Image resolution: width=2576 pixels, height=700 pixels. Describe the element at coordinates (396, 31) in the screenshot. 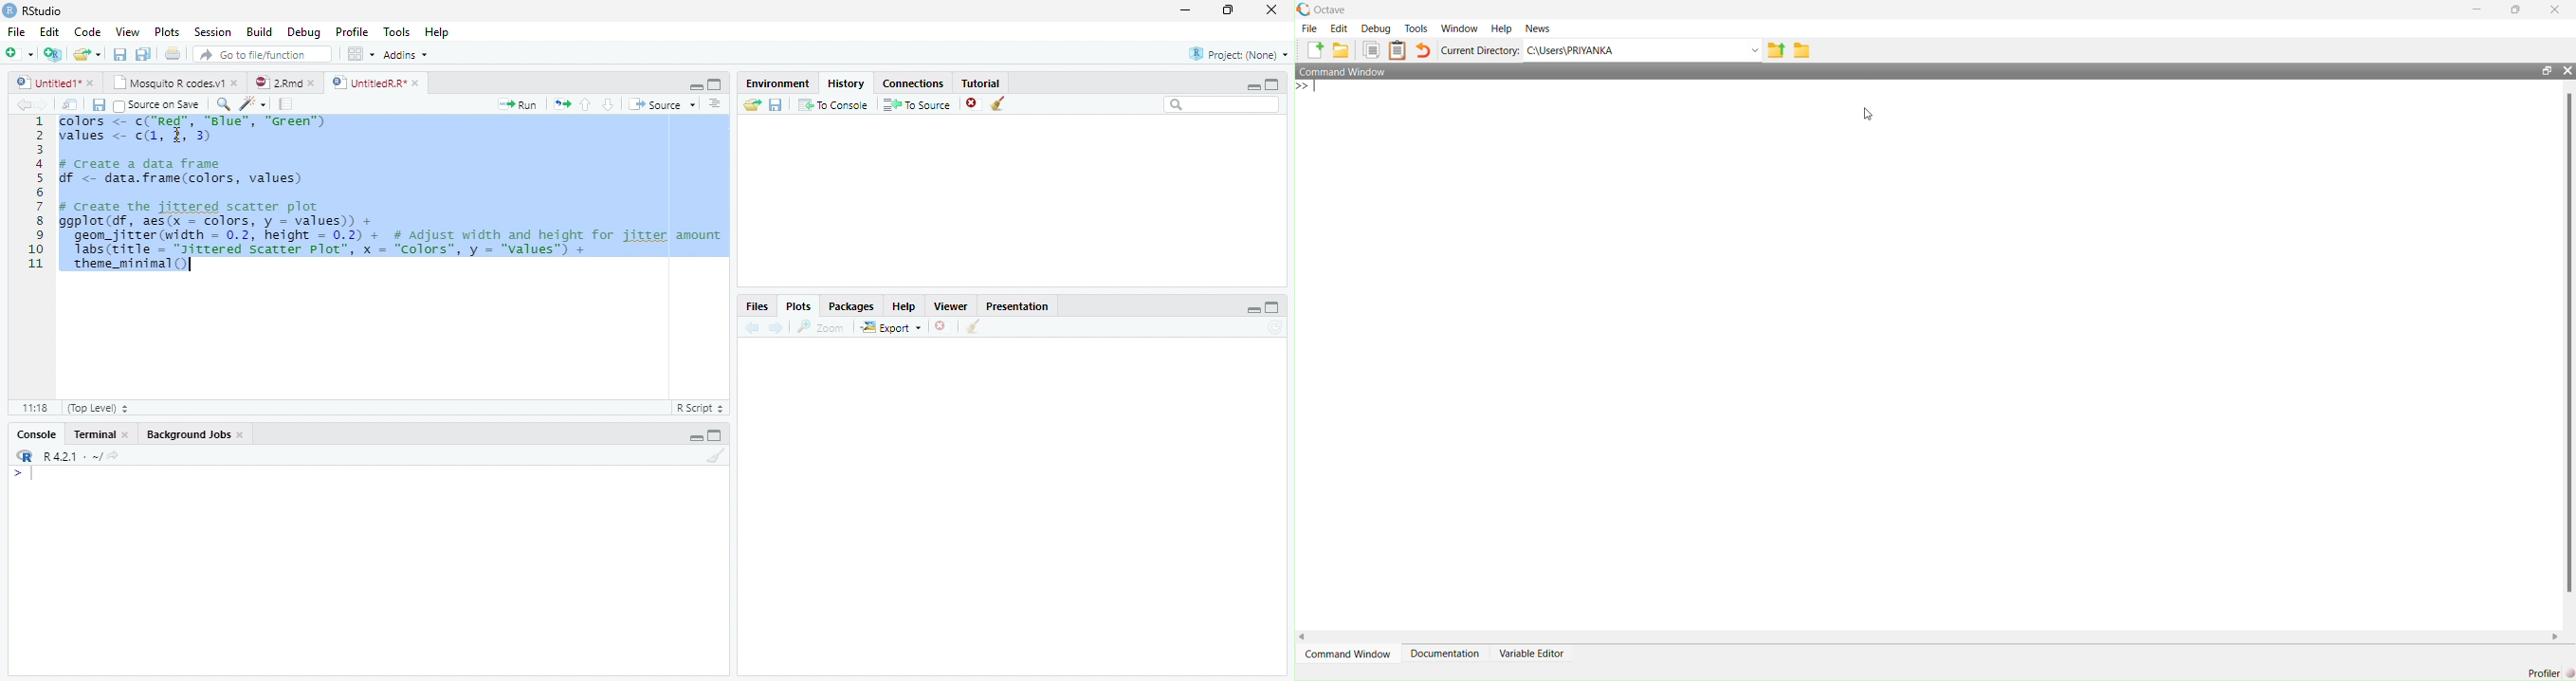

I see `Tools` at that location.